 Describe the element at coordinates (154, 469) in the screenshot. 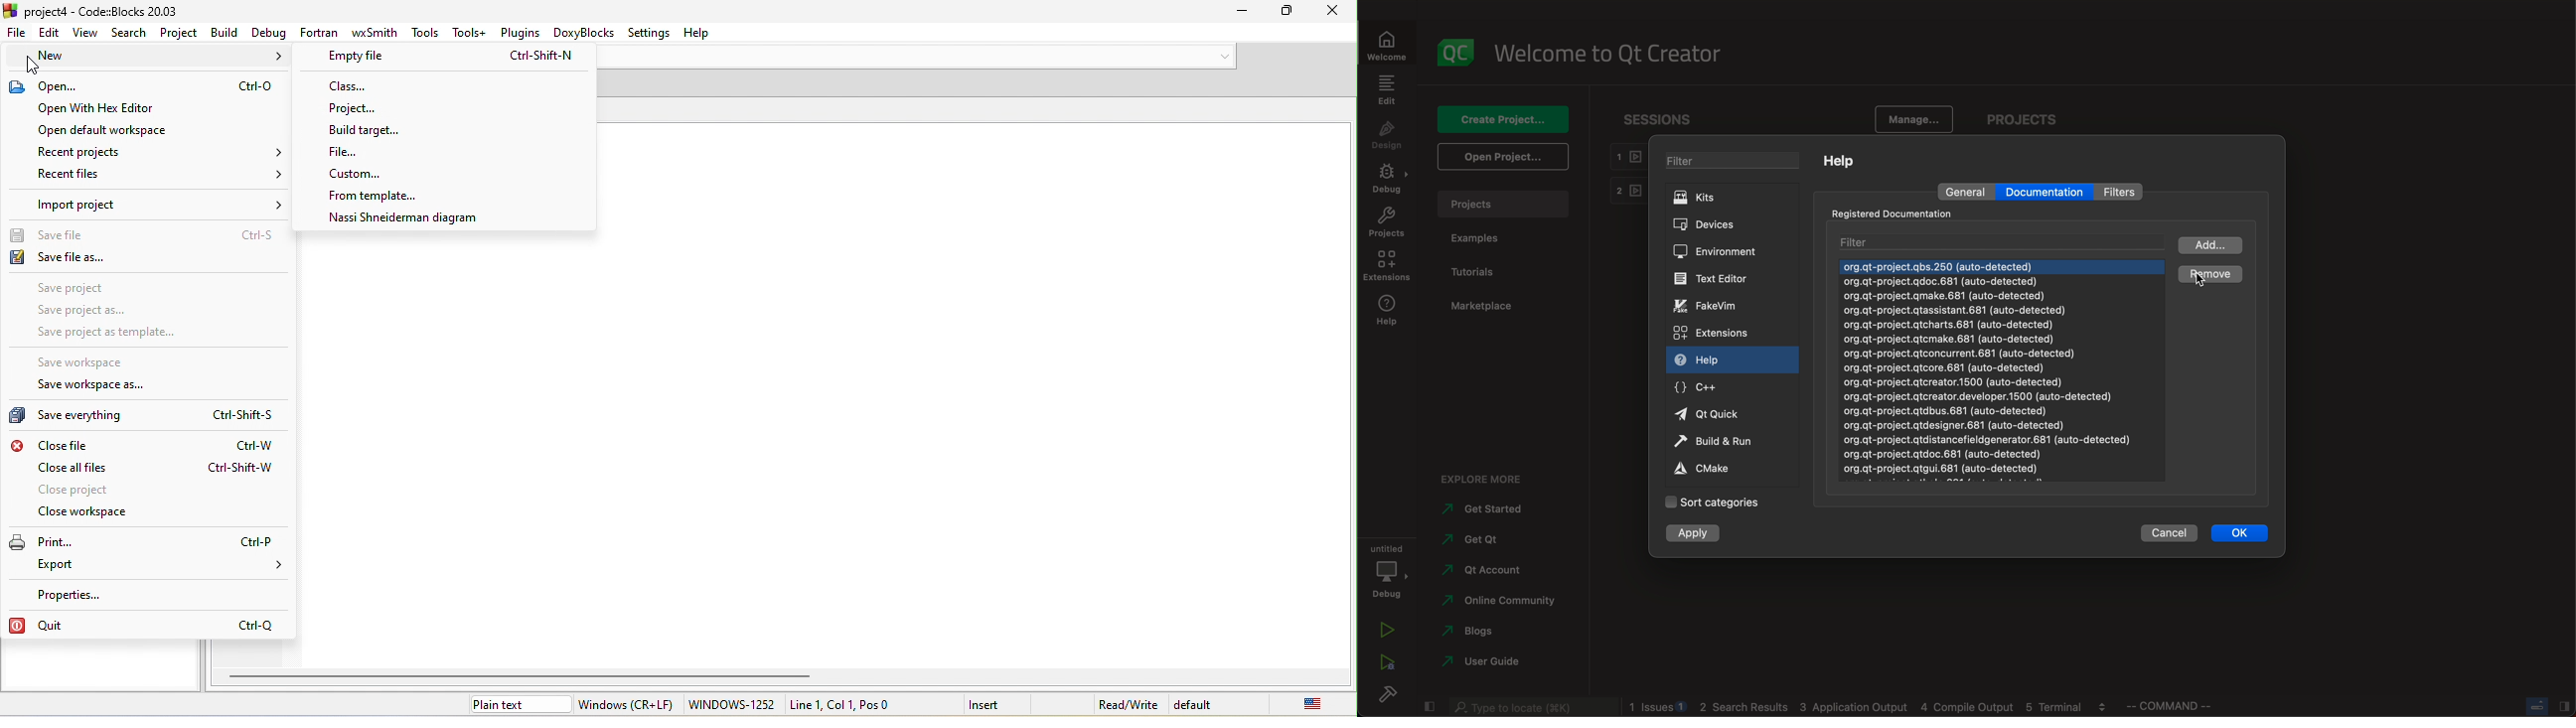

I see `close all files` at that location.